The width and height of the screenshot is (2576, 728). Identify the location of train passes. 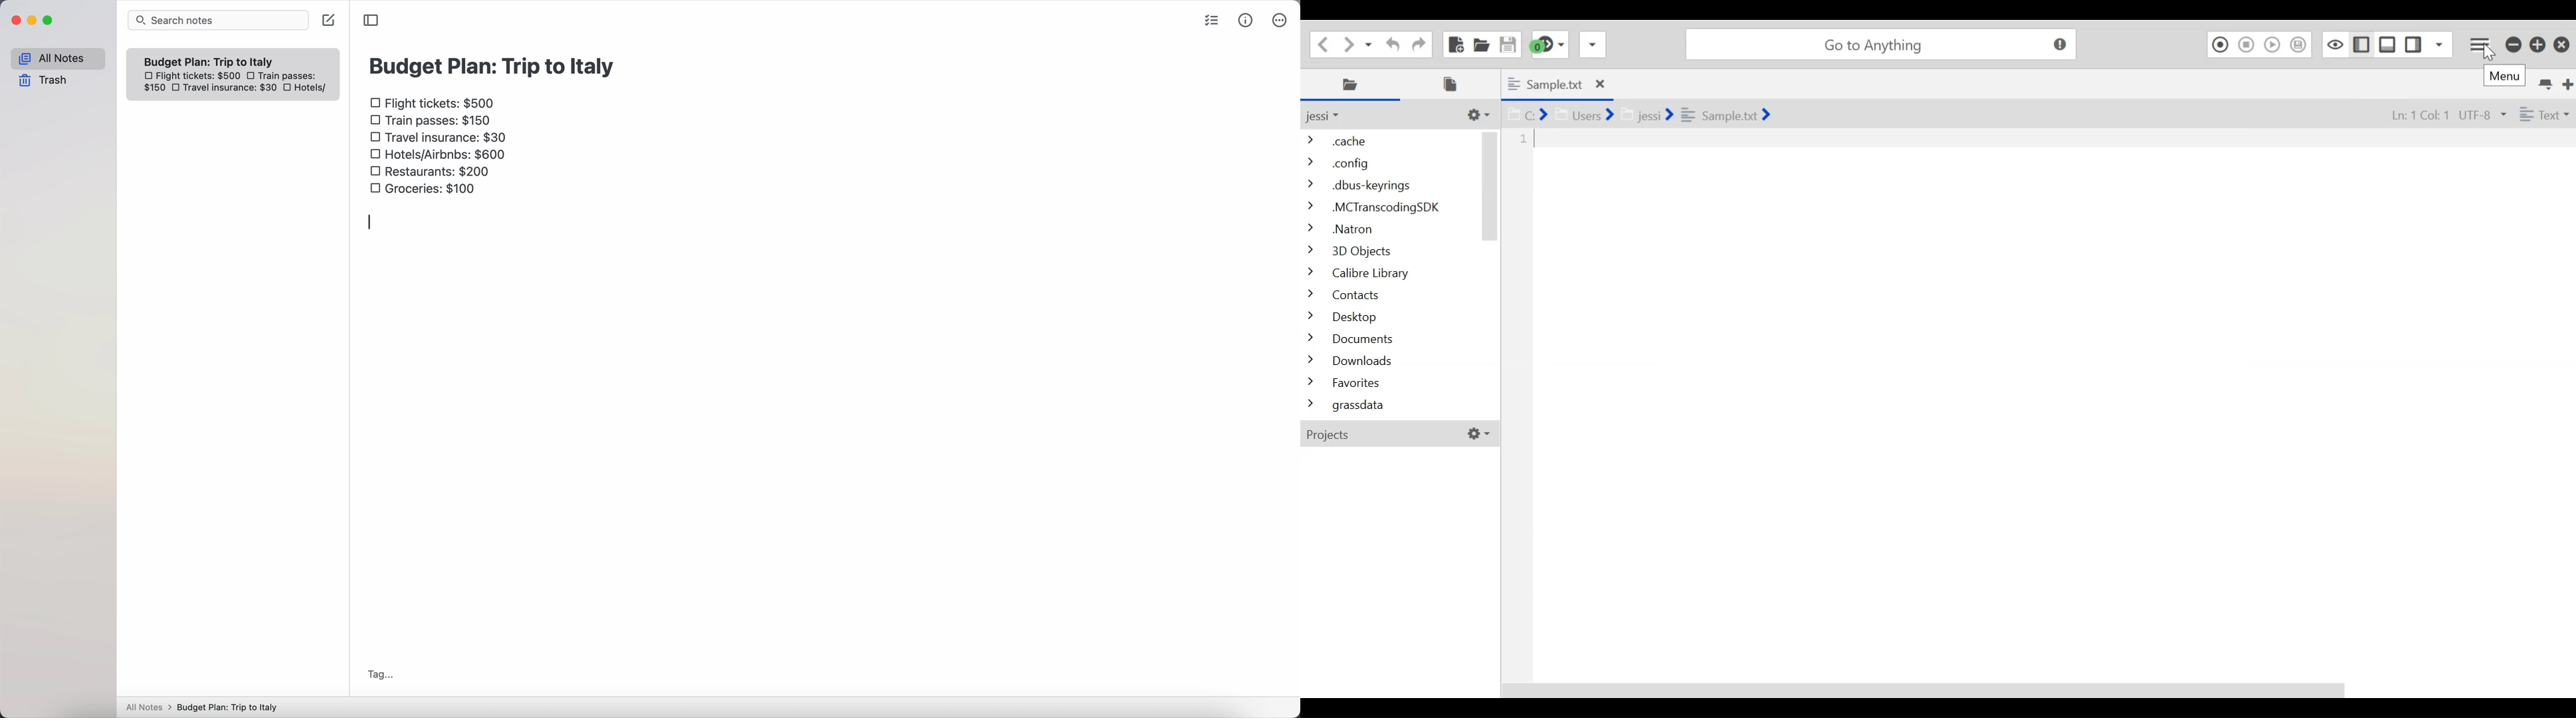
(288, 74).